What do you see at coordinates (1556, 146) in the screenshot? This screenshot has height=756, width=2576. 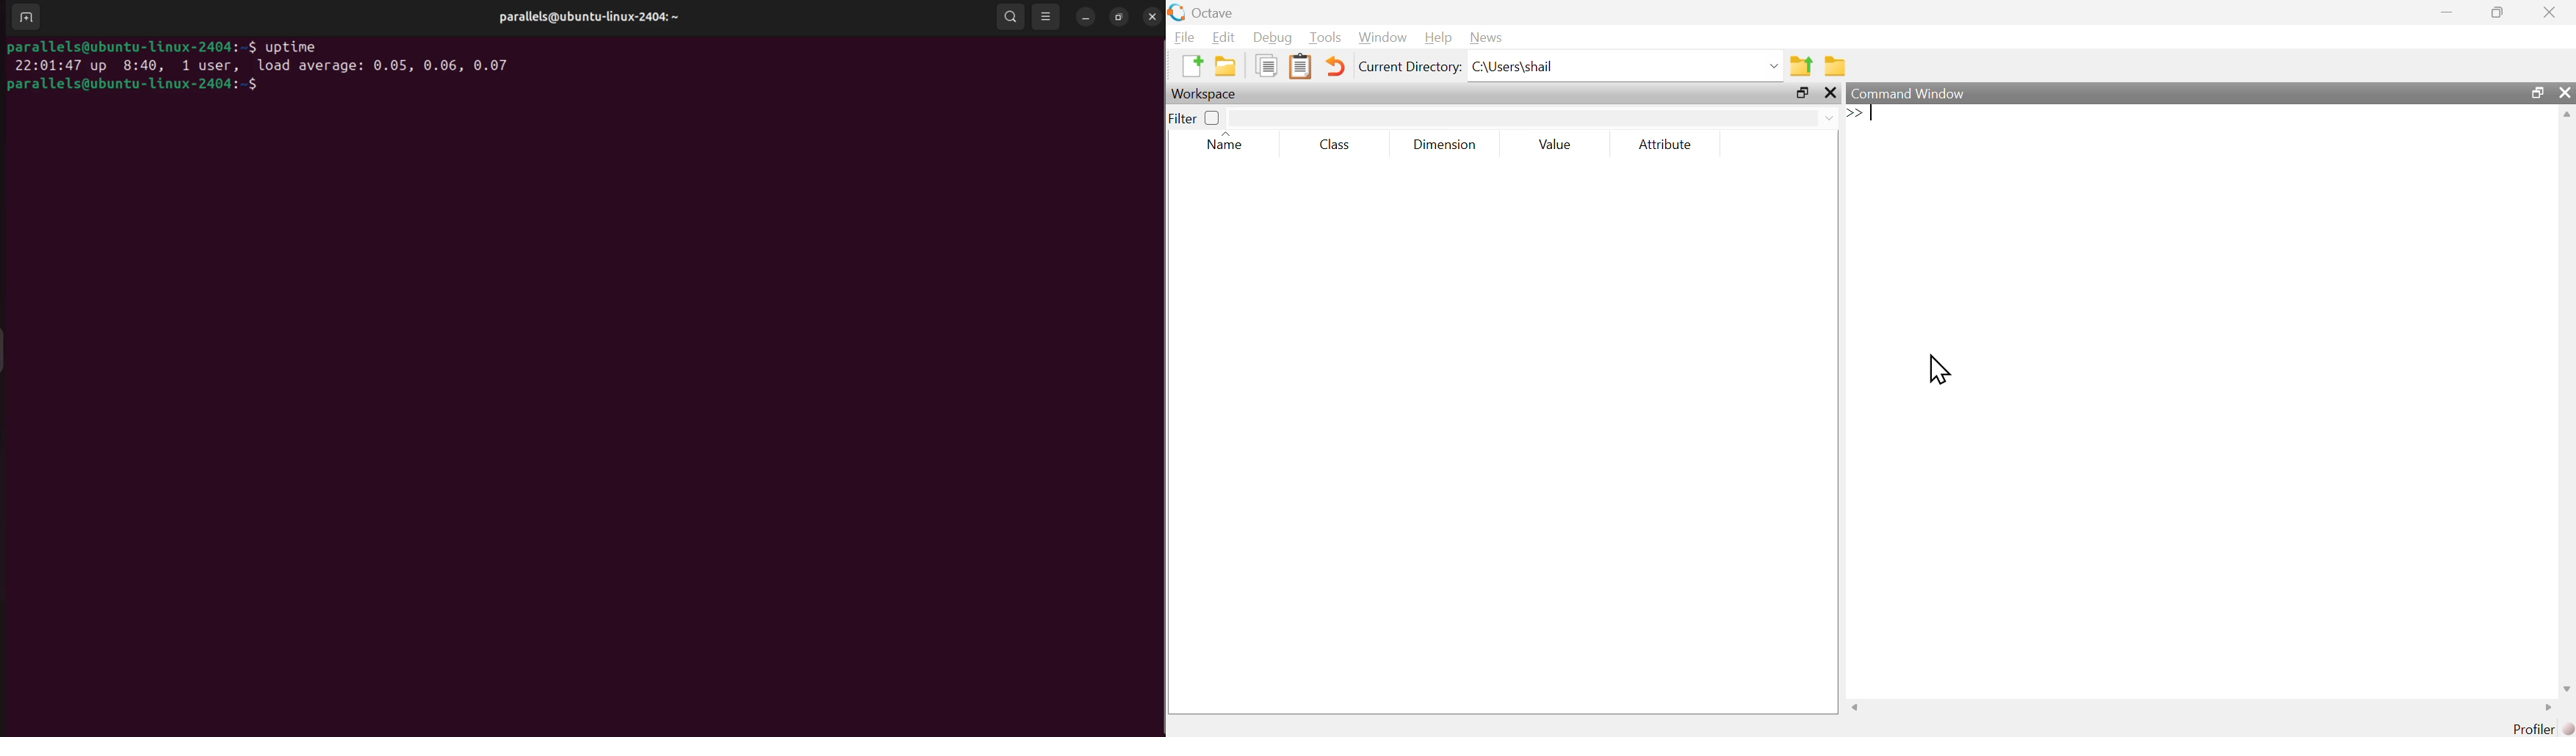 I see `Value` at bounding box center [1556, 146].